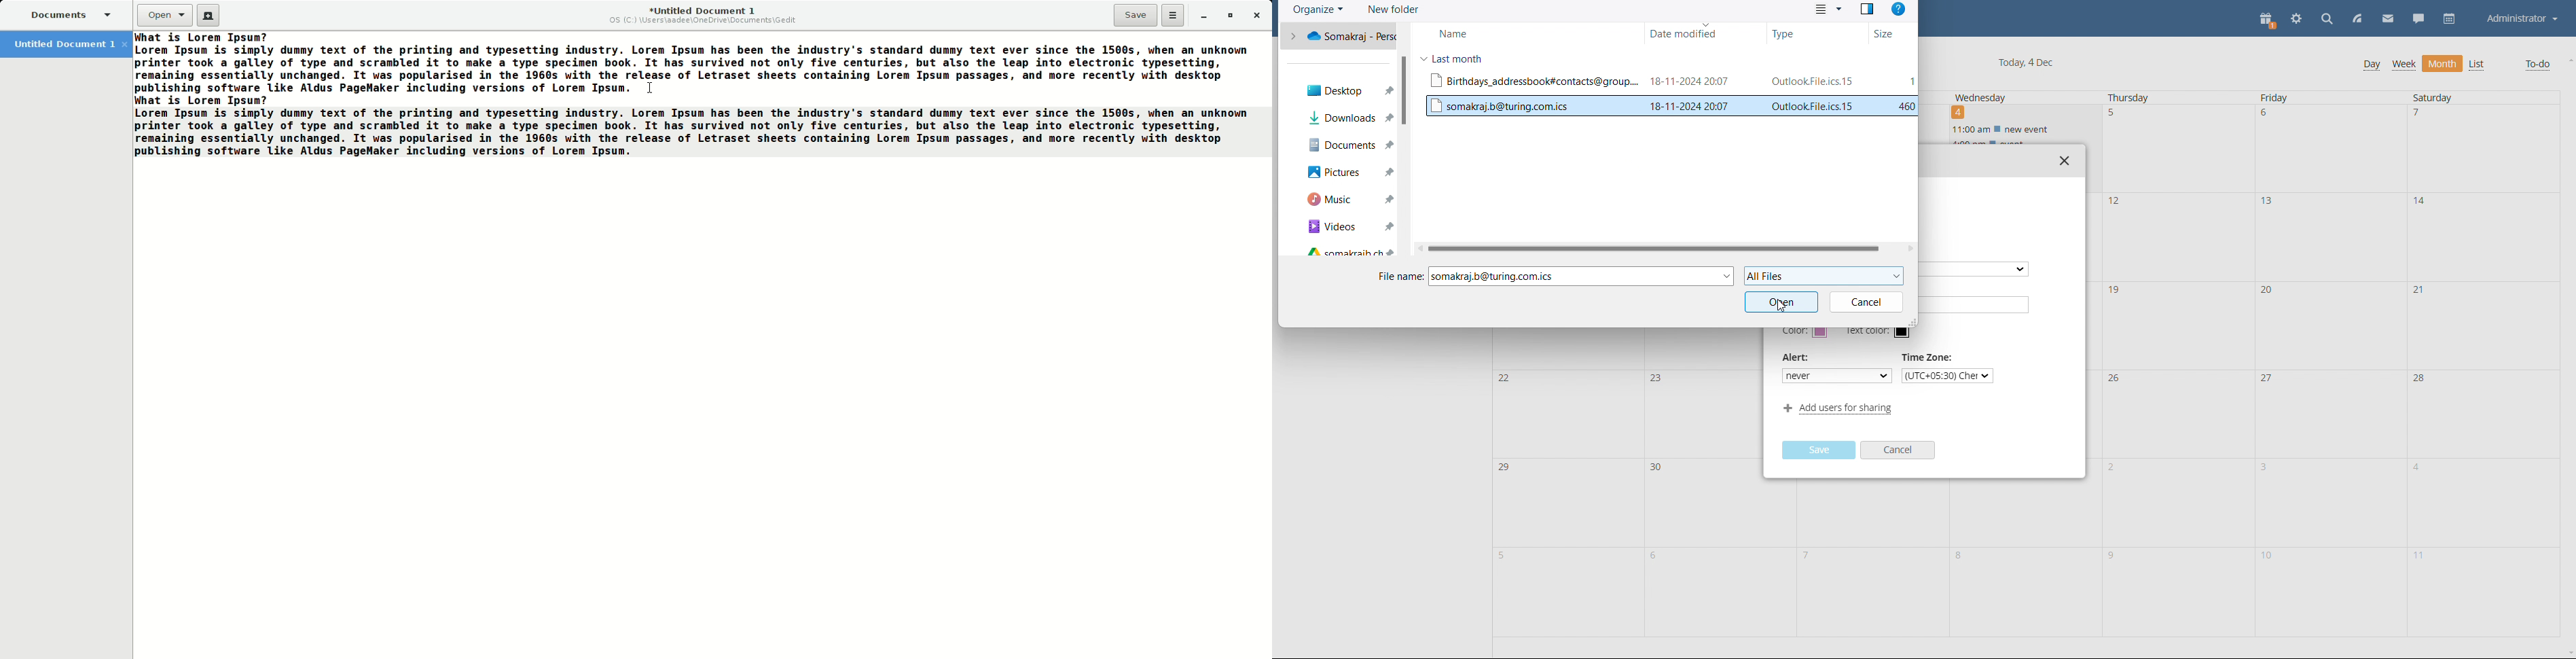  What do you see at coordinates (1912, 323) in the screenshot?
I see `resize window` at bounding box center [1912, 323].